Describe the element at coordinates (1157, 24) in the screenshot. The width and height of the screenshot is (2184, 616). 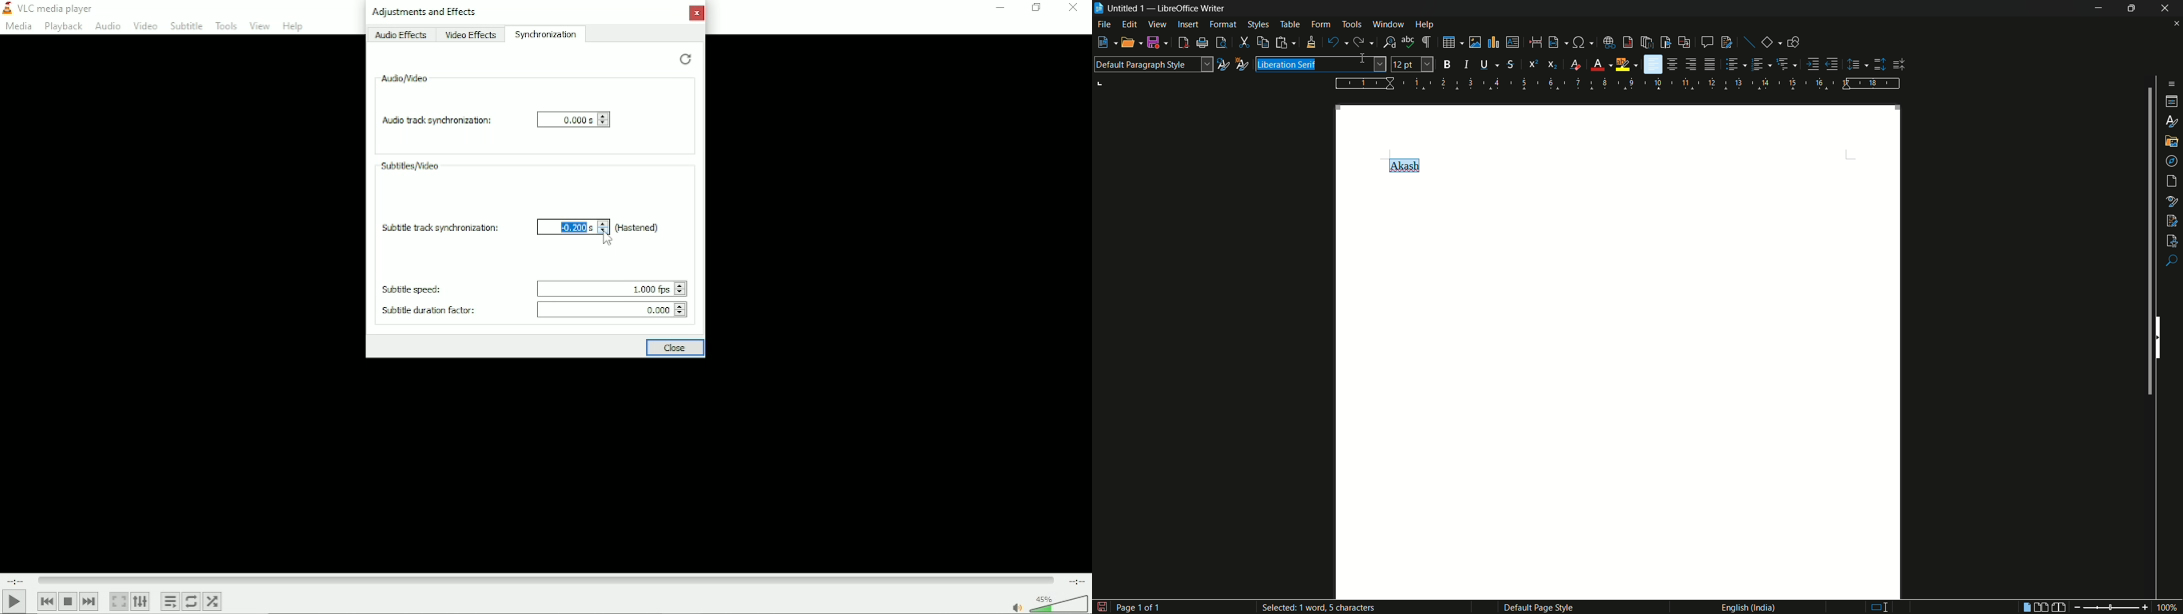
I see `view menu` at that location.